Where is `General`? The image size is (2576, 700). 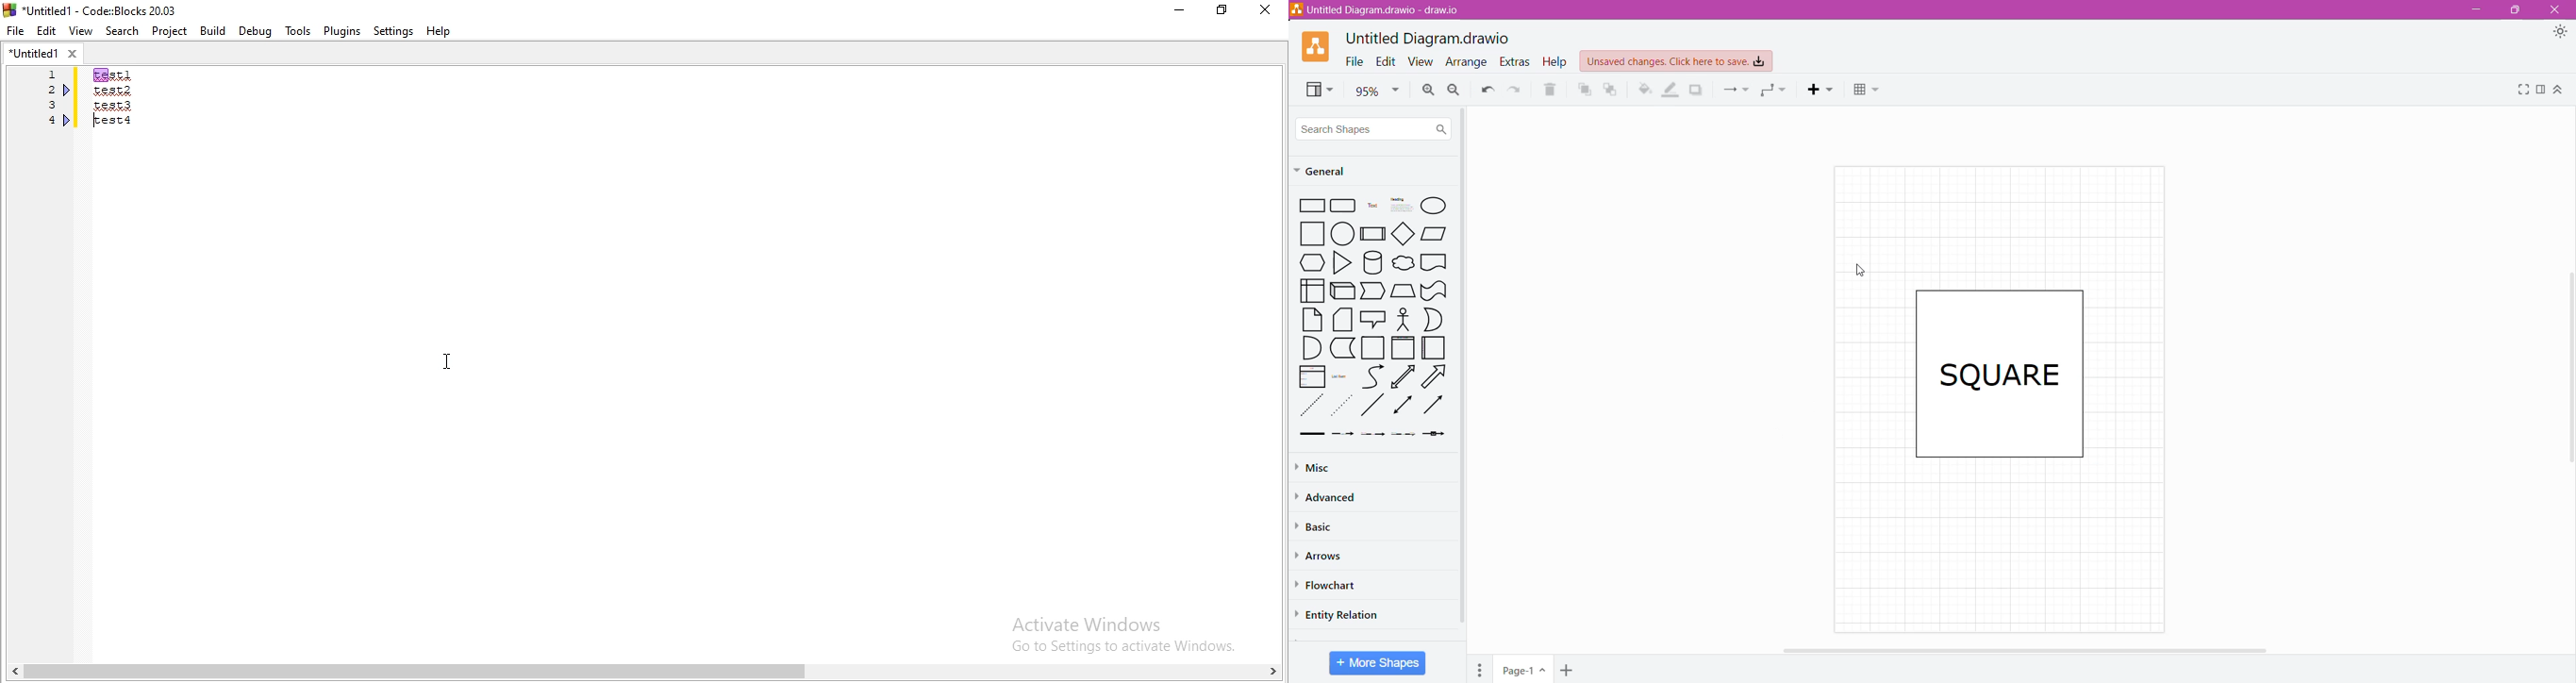
General is located at coordinates (1333, 172).